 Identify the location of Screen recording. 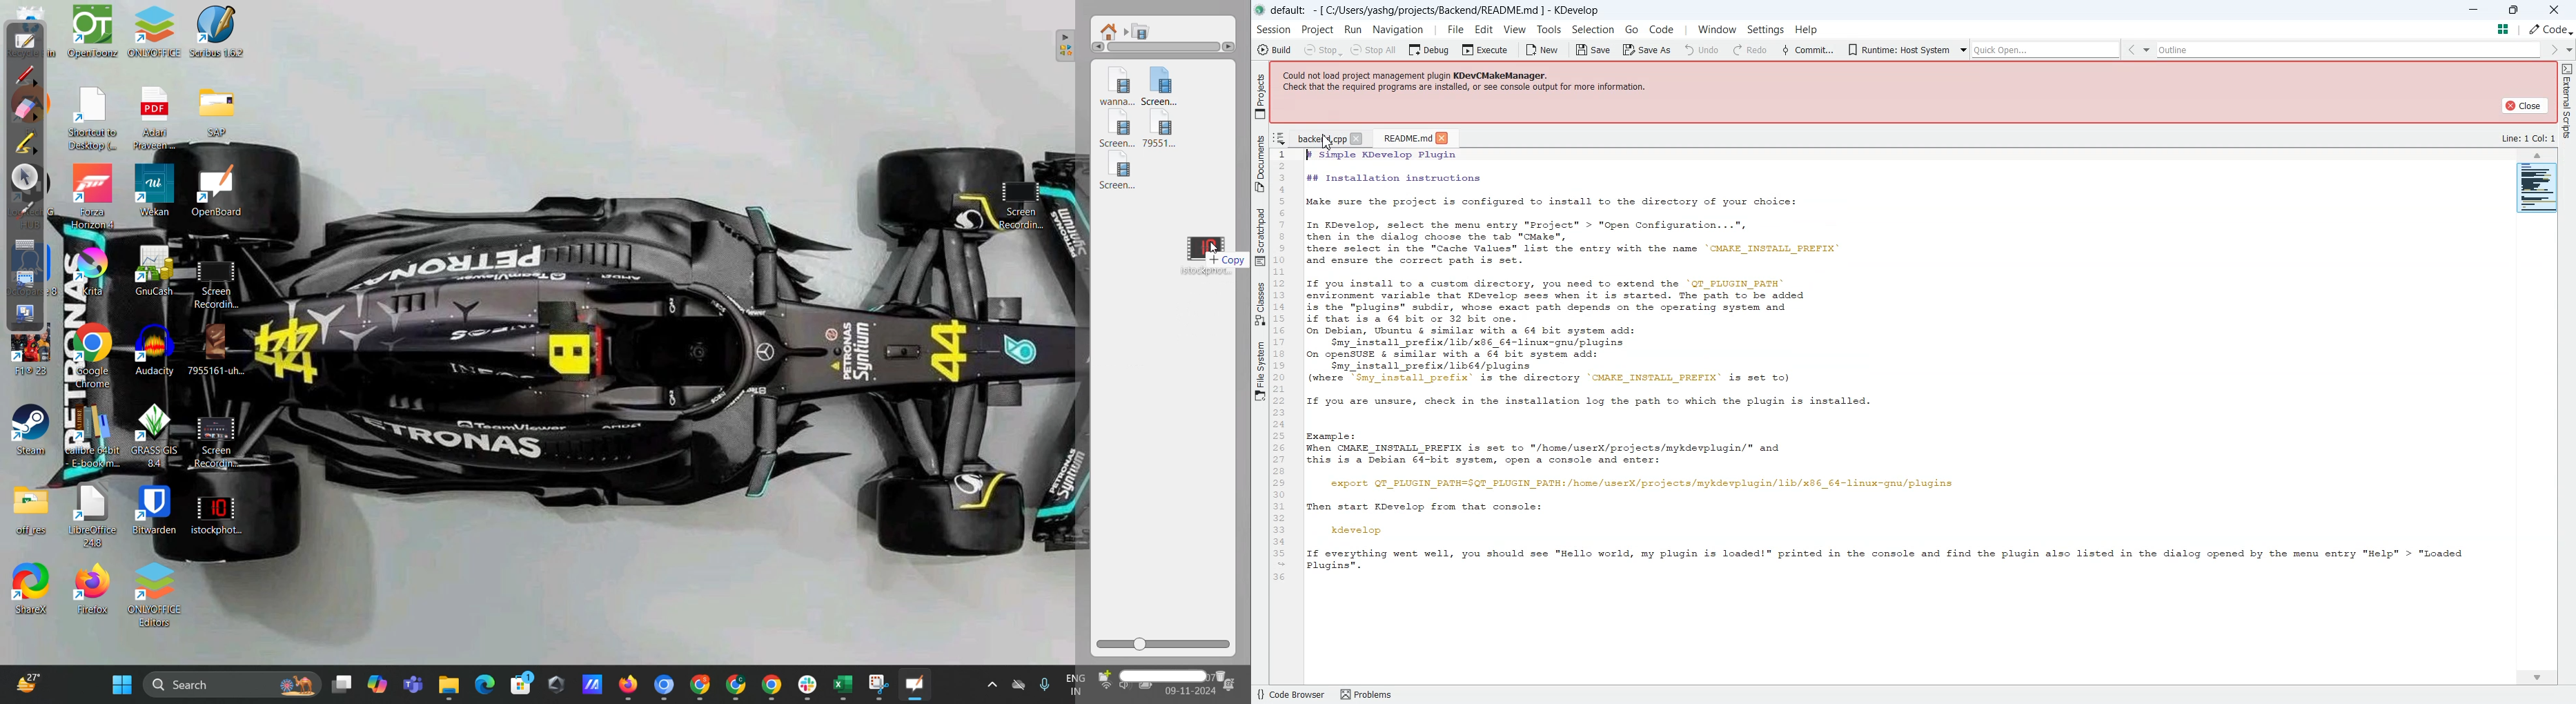
(1021, 208).